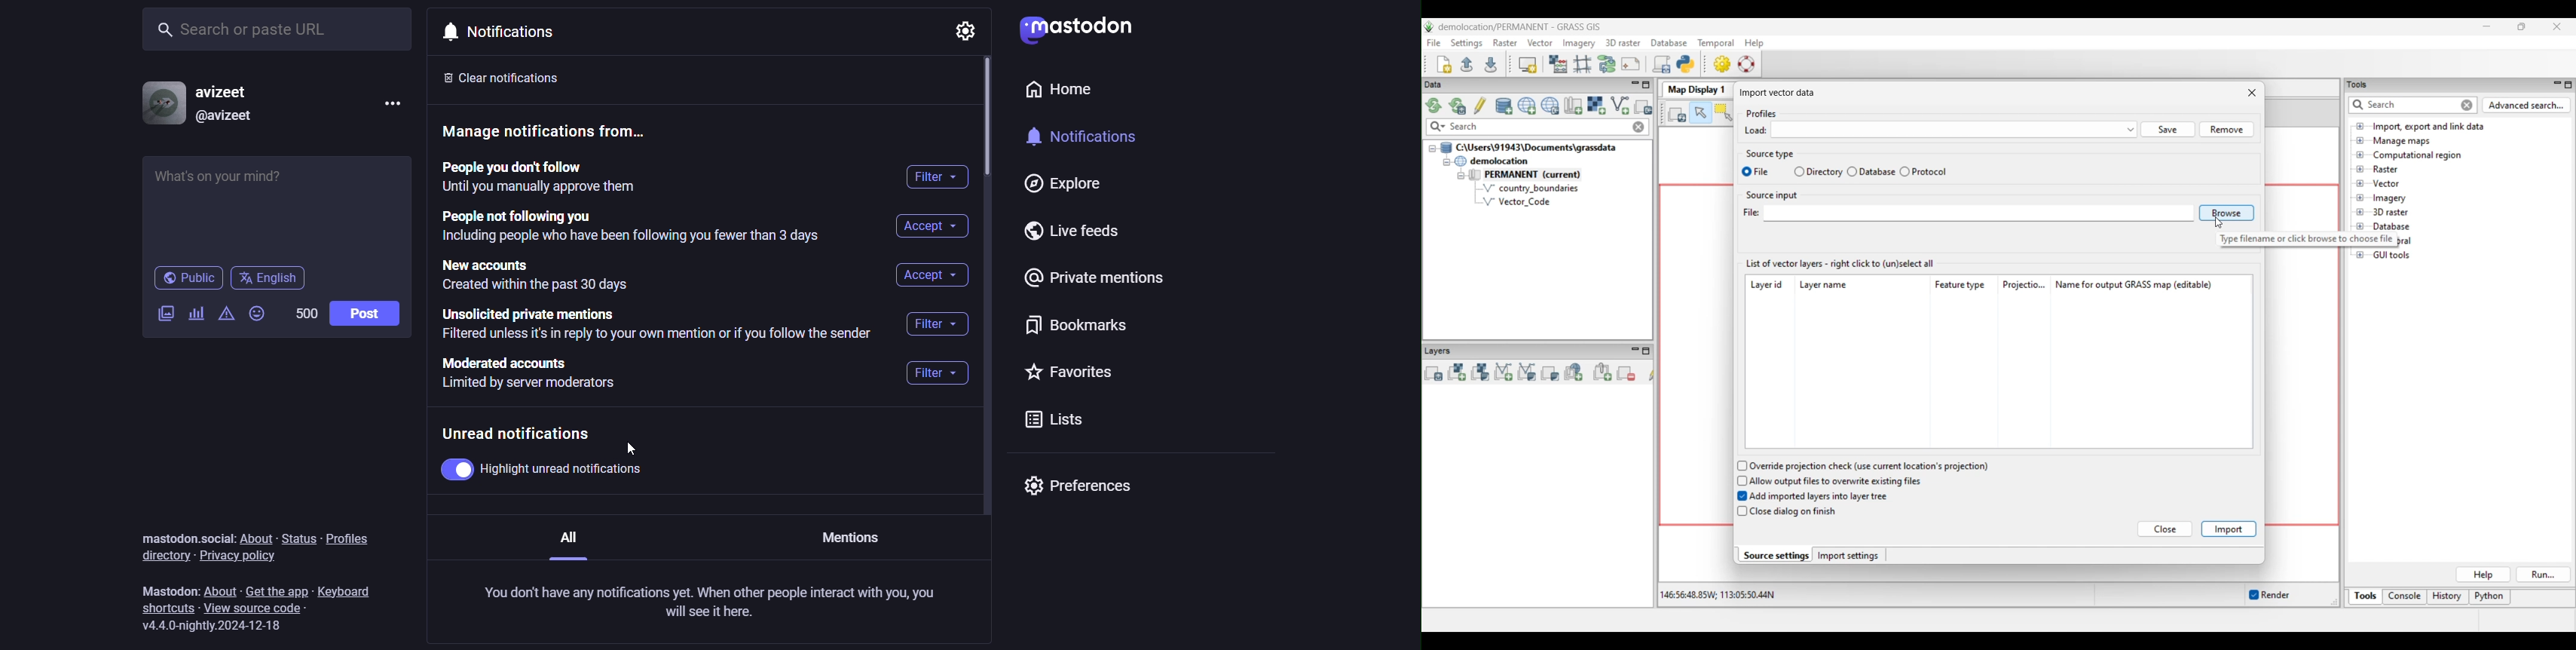  I want to click on favorites, so click(1071, 376).